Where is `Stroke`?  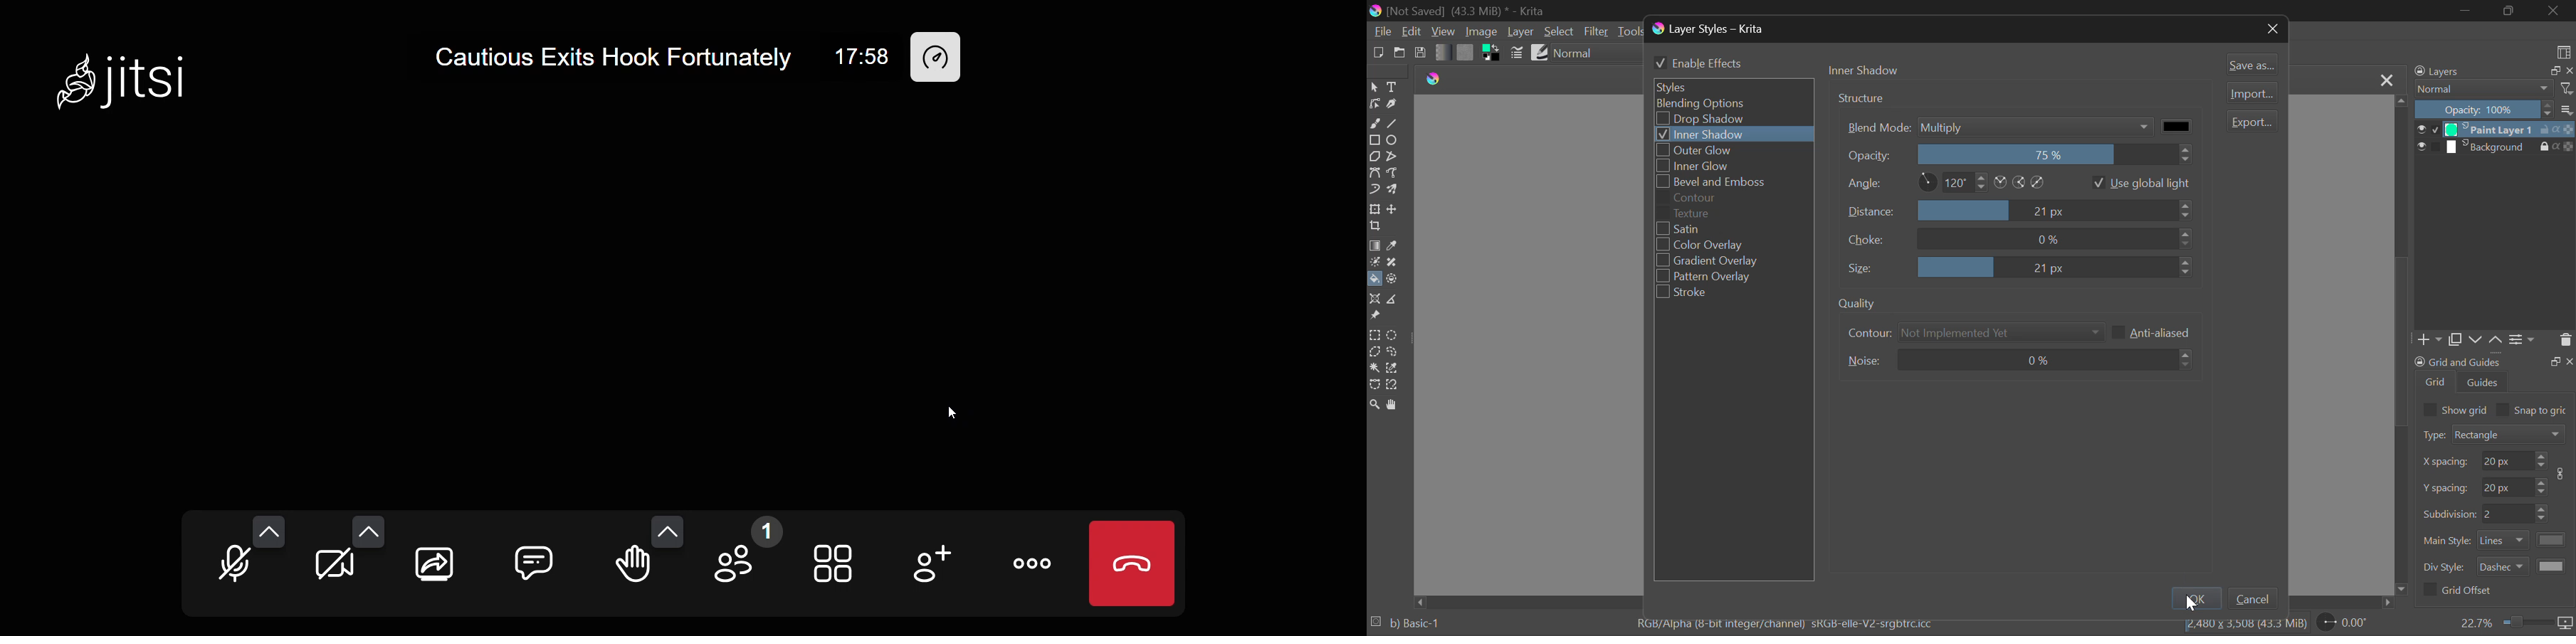
Stroke is located at coordinates (1721, 292).